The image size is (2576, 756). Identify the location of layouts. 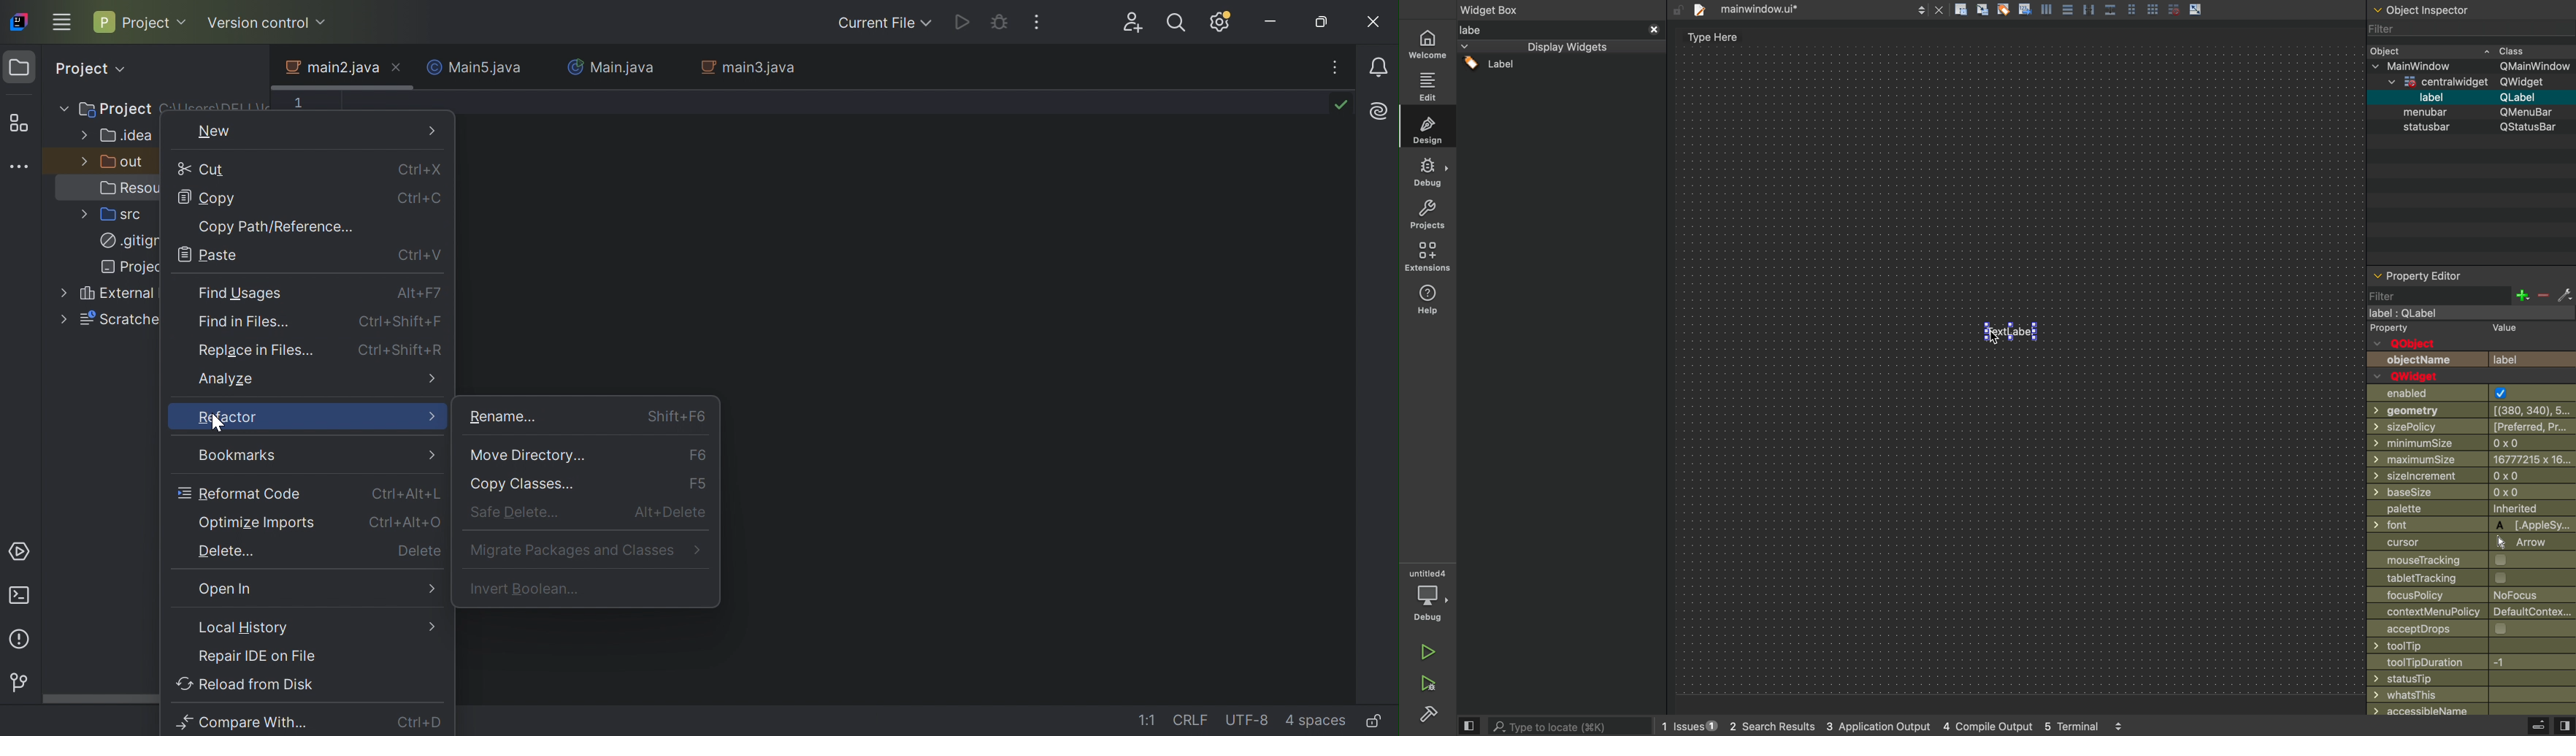
(1560, 48).